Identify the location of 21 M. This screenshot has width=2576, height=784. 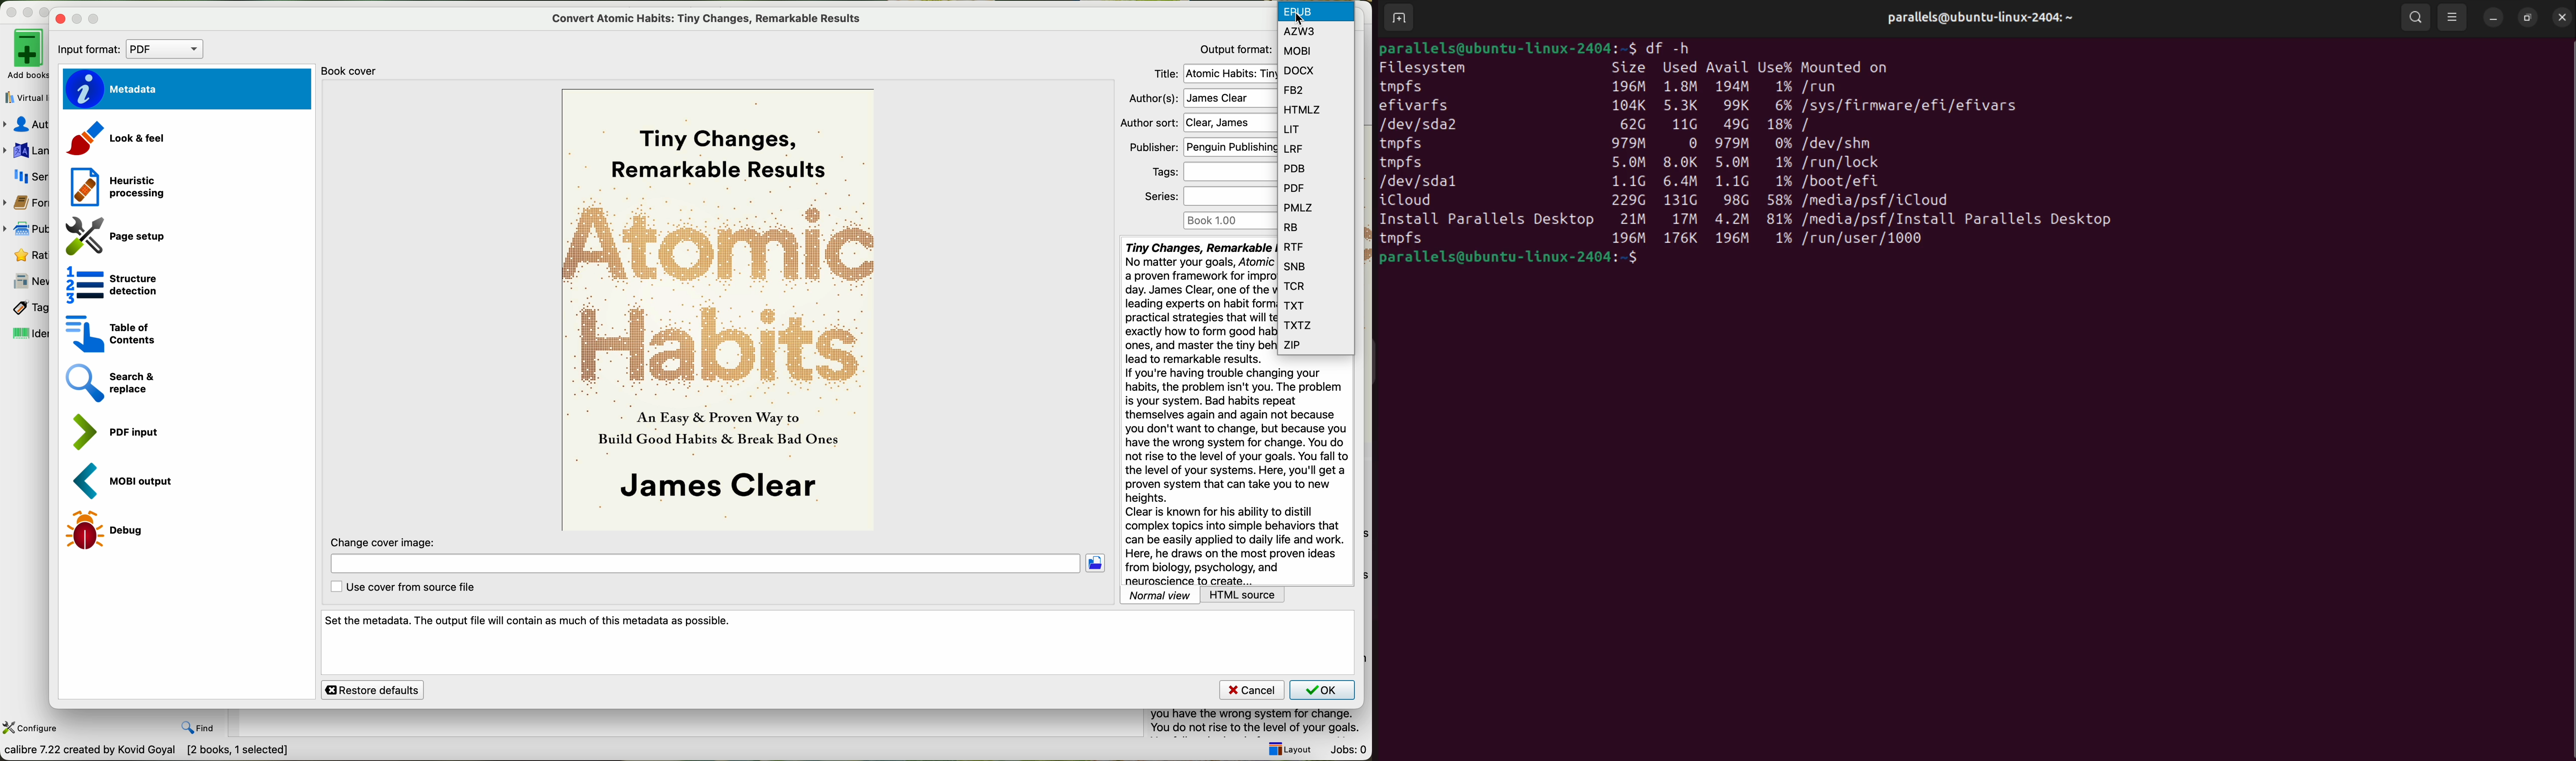
(1636, 220).